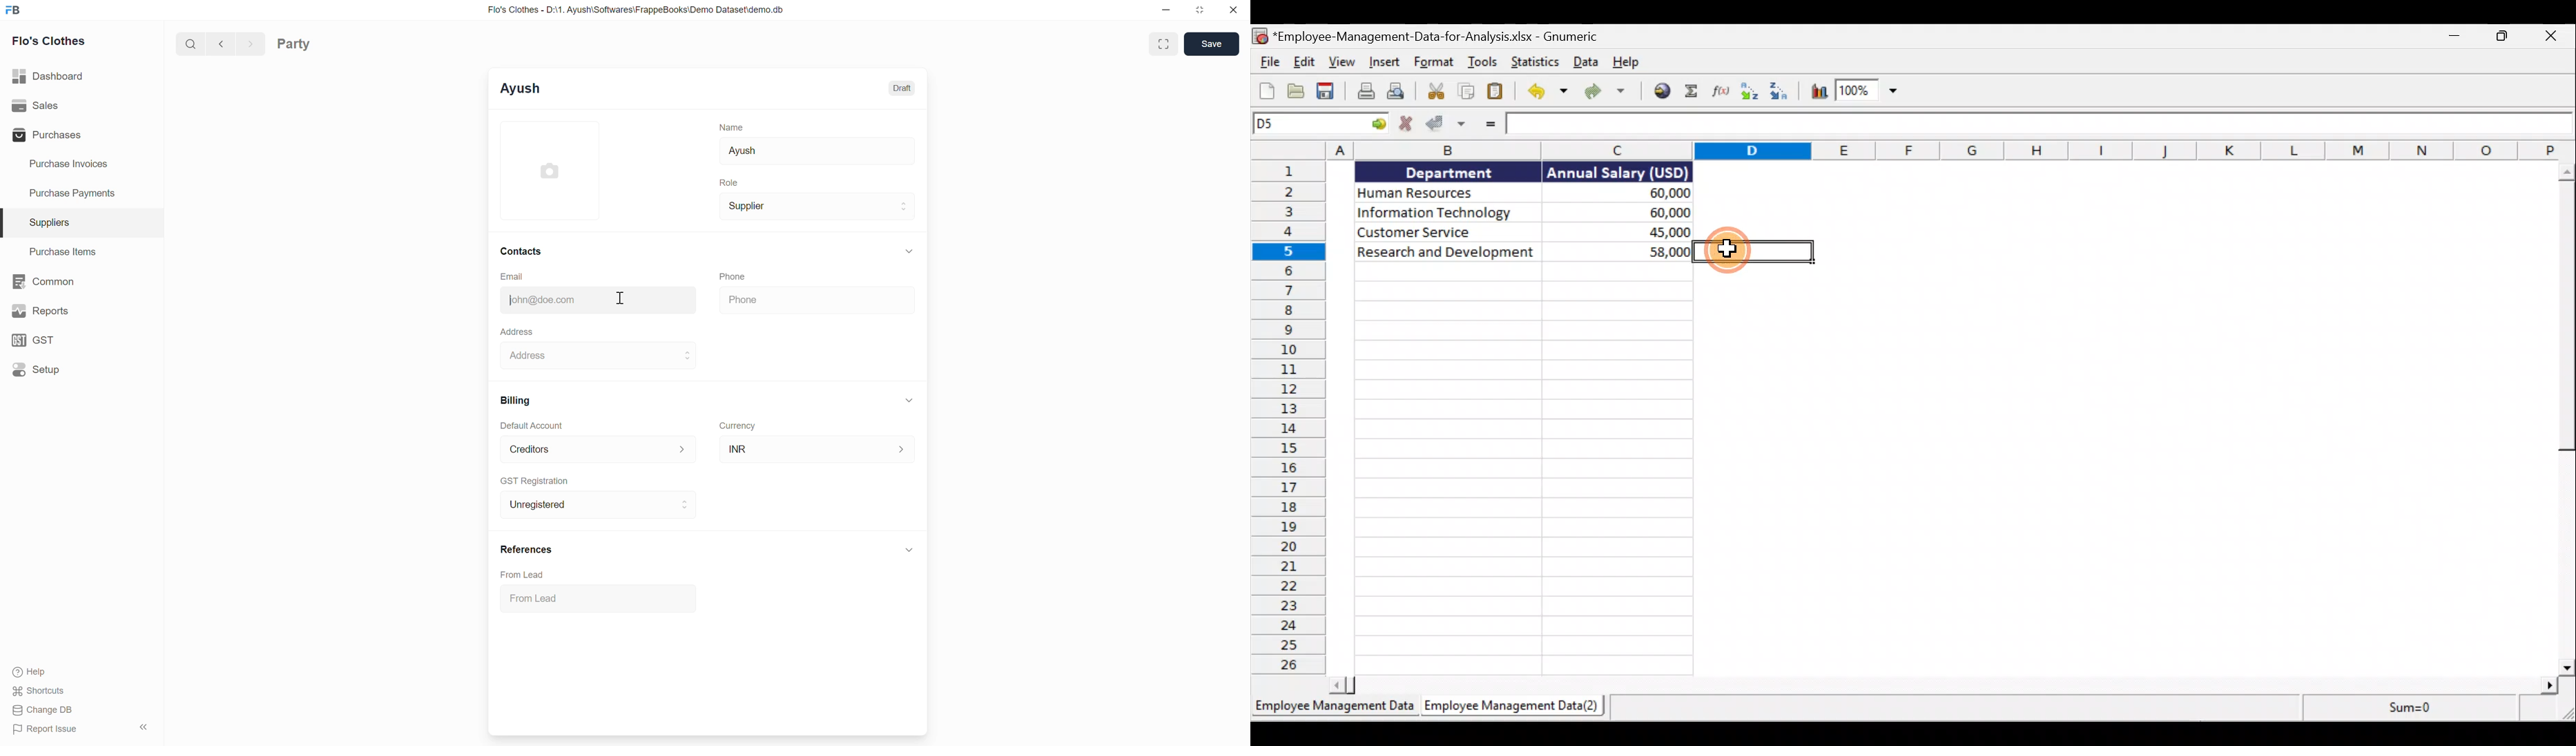  I want to click on Reports, so click(82, 311).